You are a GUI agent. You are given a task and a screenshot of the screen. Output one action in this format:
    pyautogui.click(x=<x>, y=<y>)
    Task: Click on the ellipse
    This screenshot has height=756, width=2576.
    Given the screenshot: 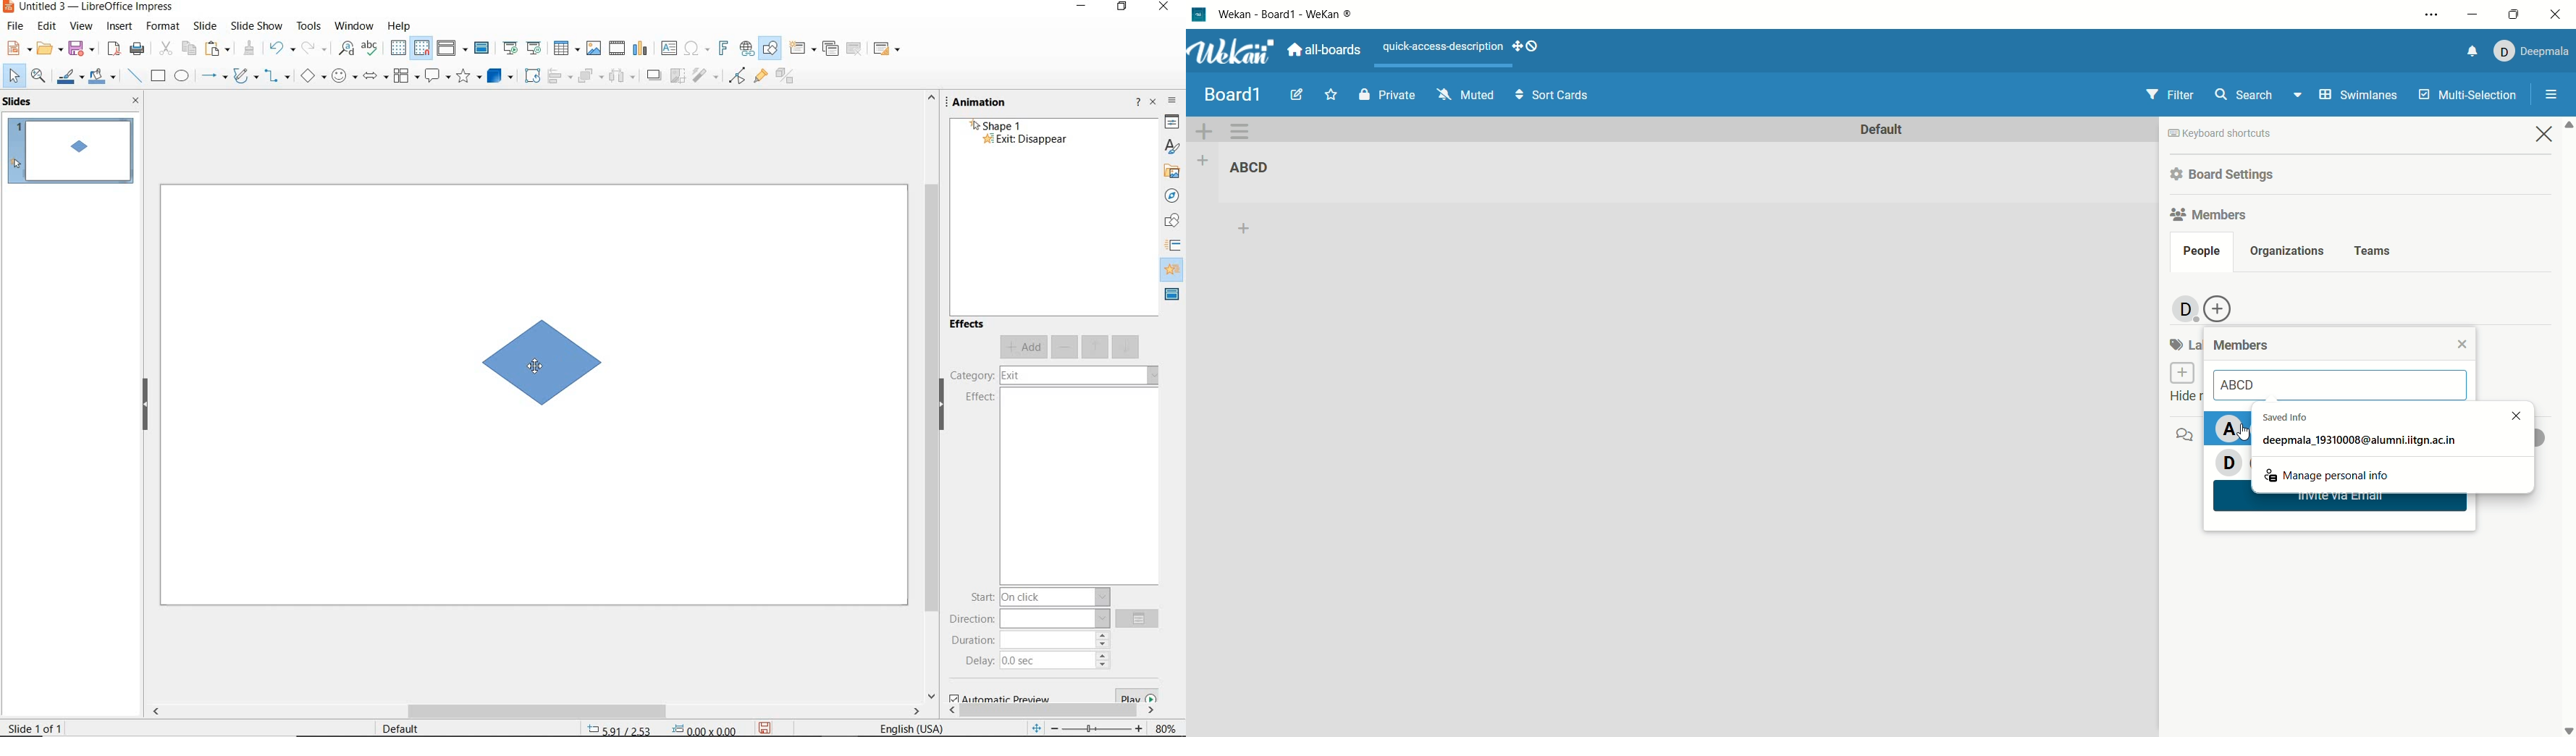 What is the action you would take?
    pyautogui.click(x=181, y=76)
    